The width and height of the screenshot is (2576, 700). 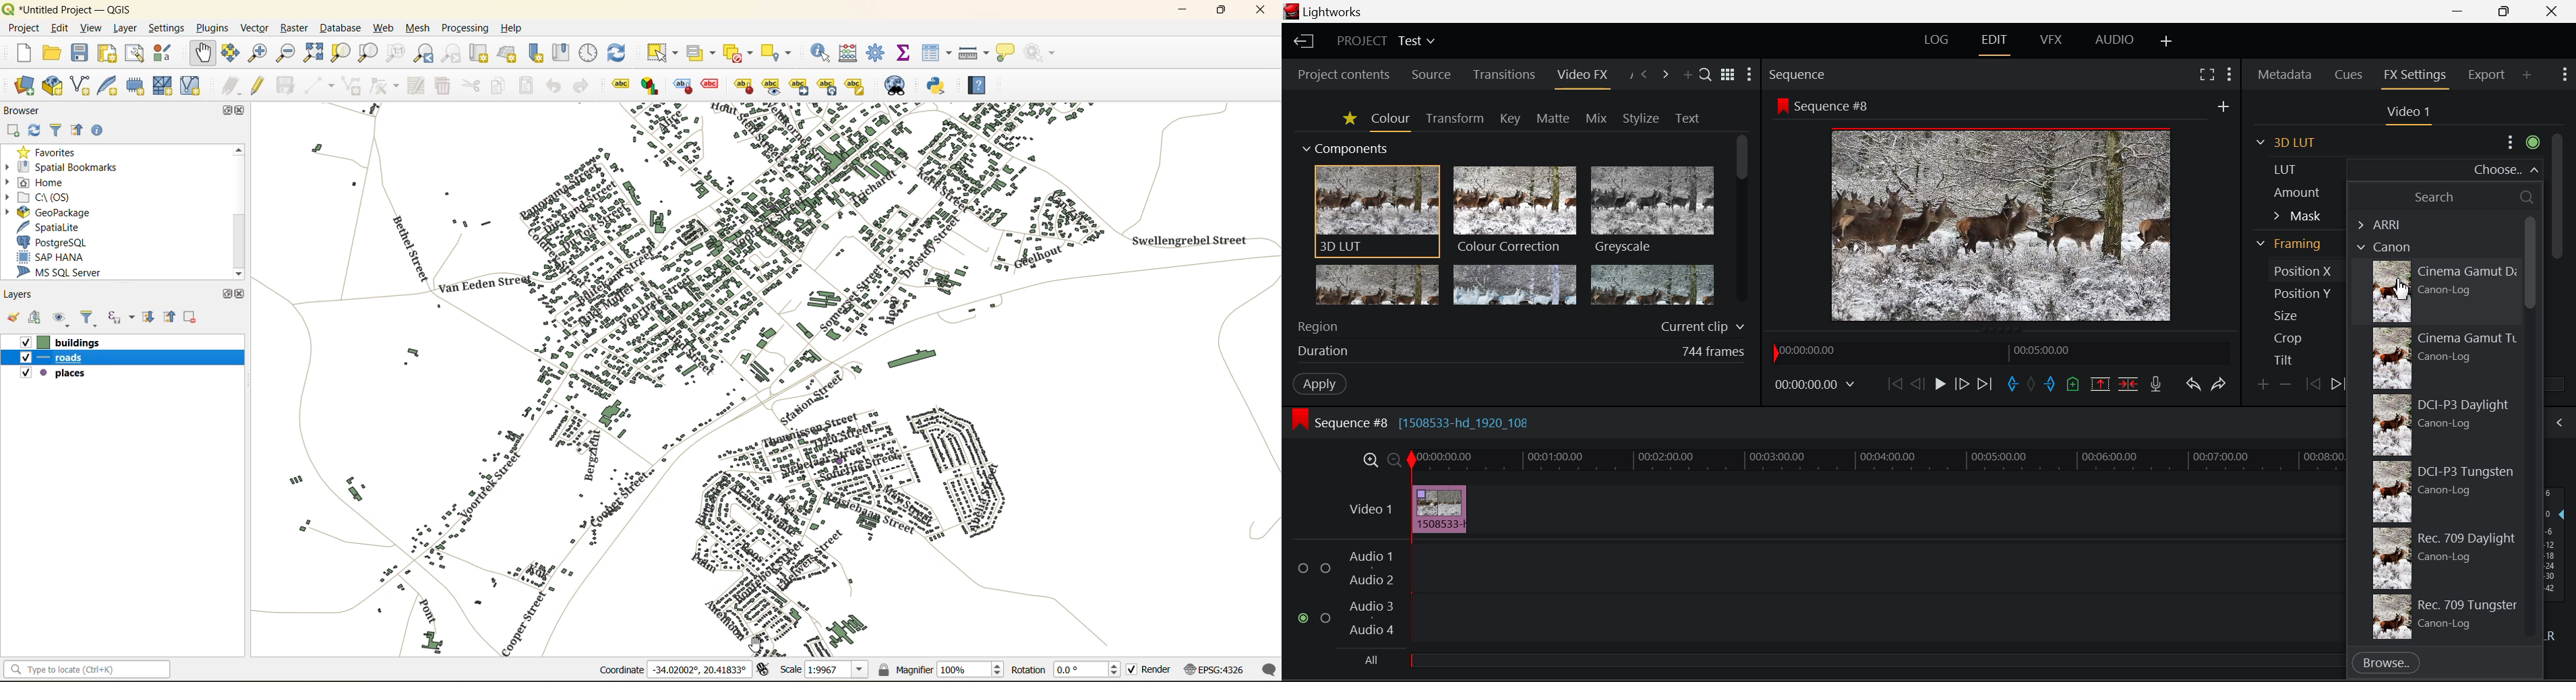 What do you see at coordinates (664, 53) in the screenshot?
I see `select` at bounding box center [664, 53].